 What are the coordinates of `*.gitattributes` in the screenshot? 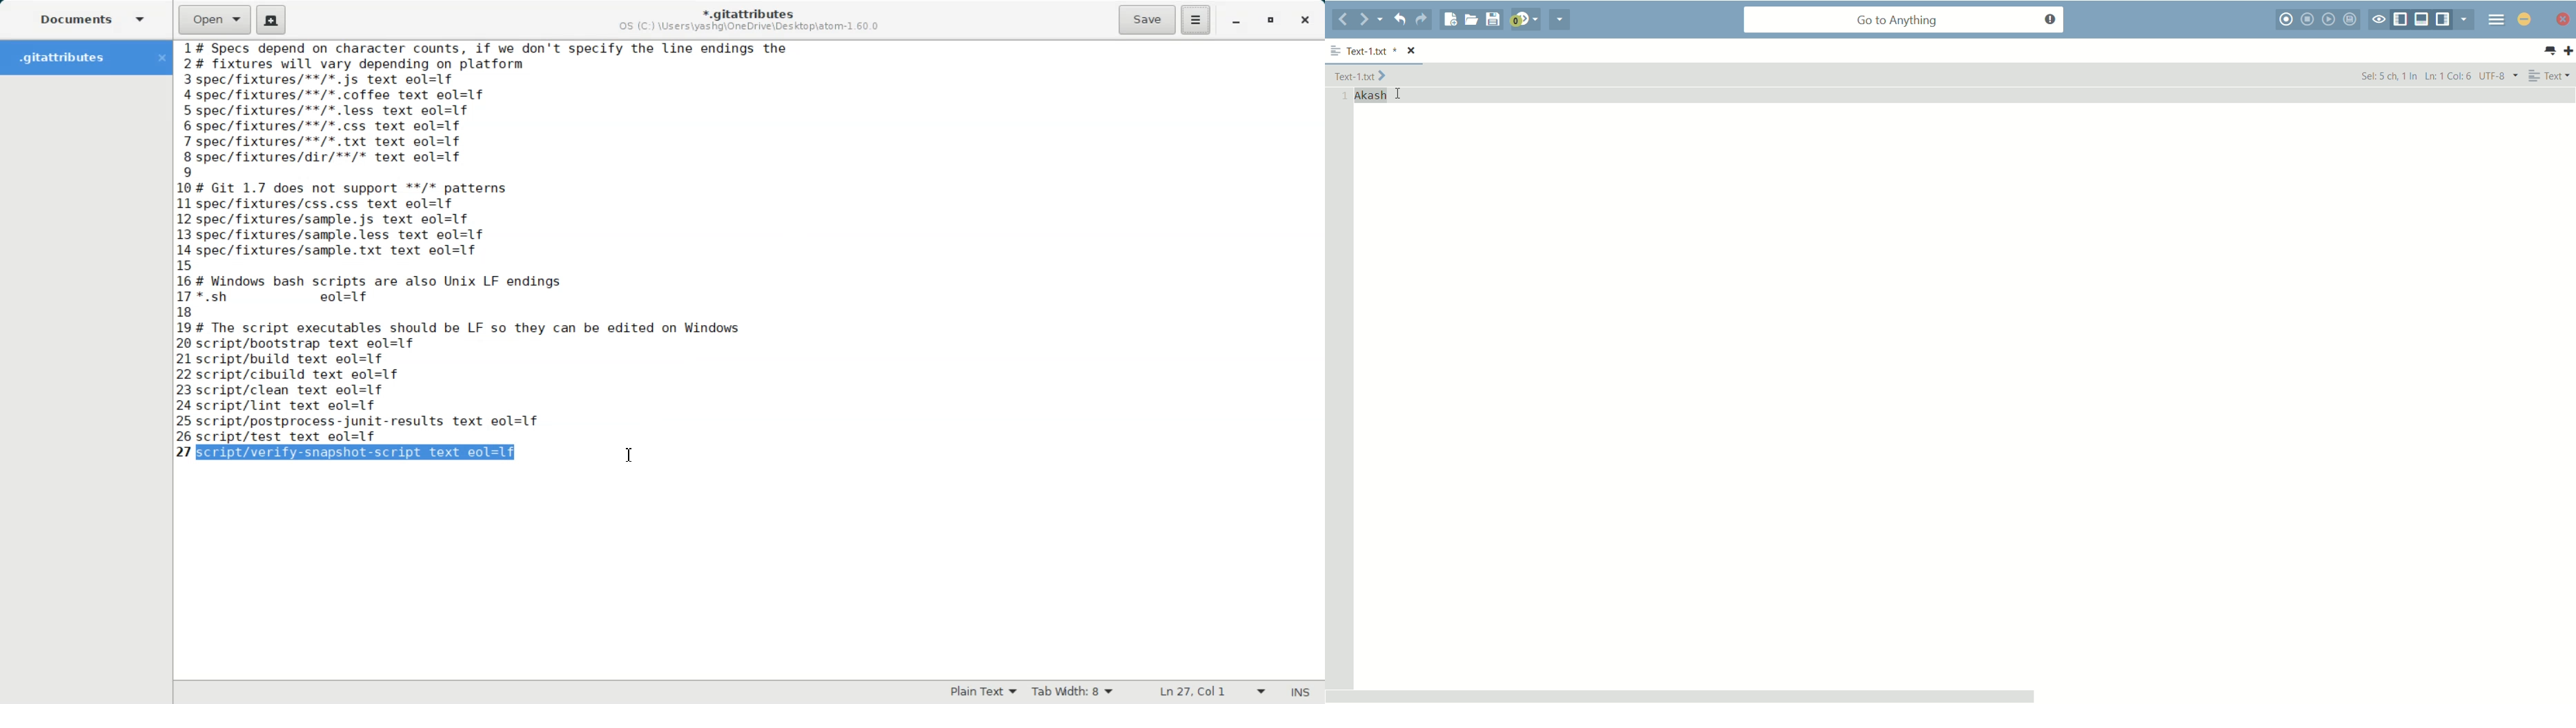 It's located at (745, 10).